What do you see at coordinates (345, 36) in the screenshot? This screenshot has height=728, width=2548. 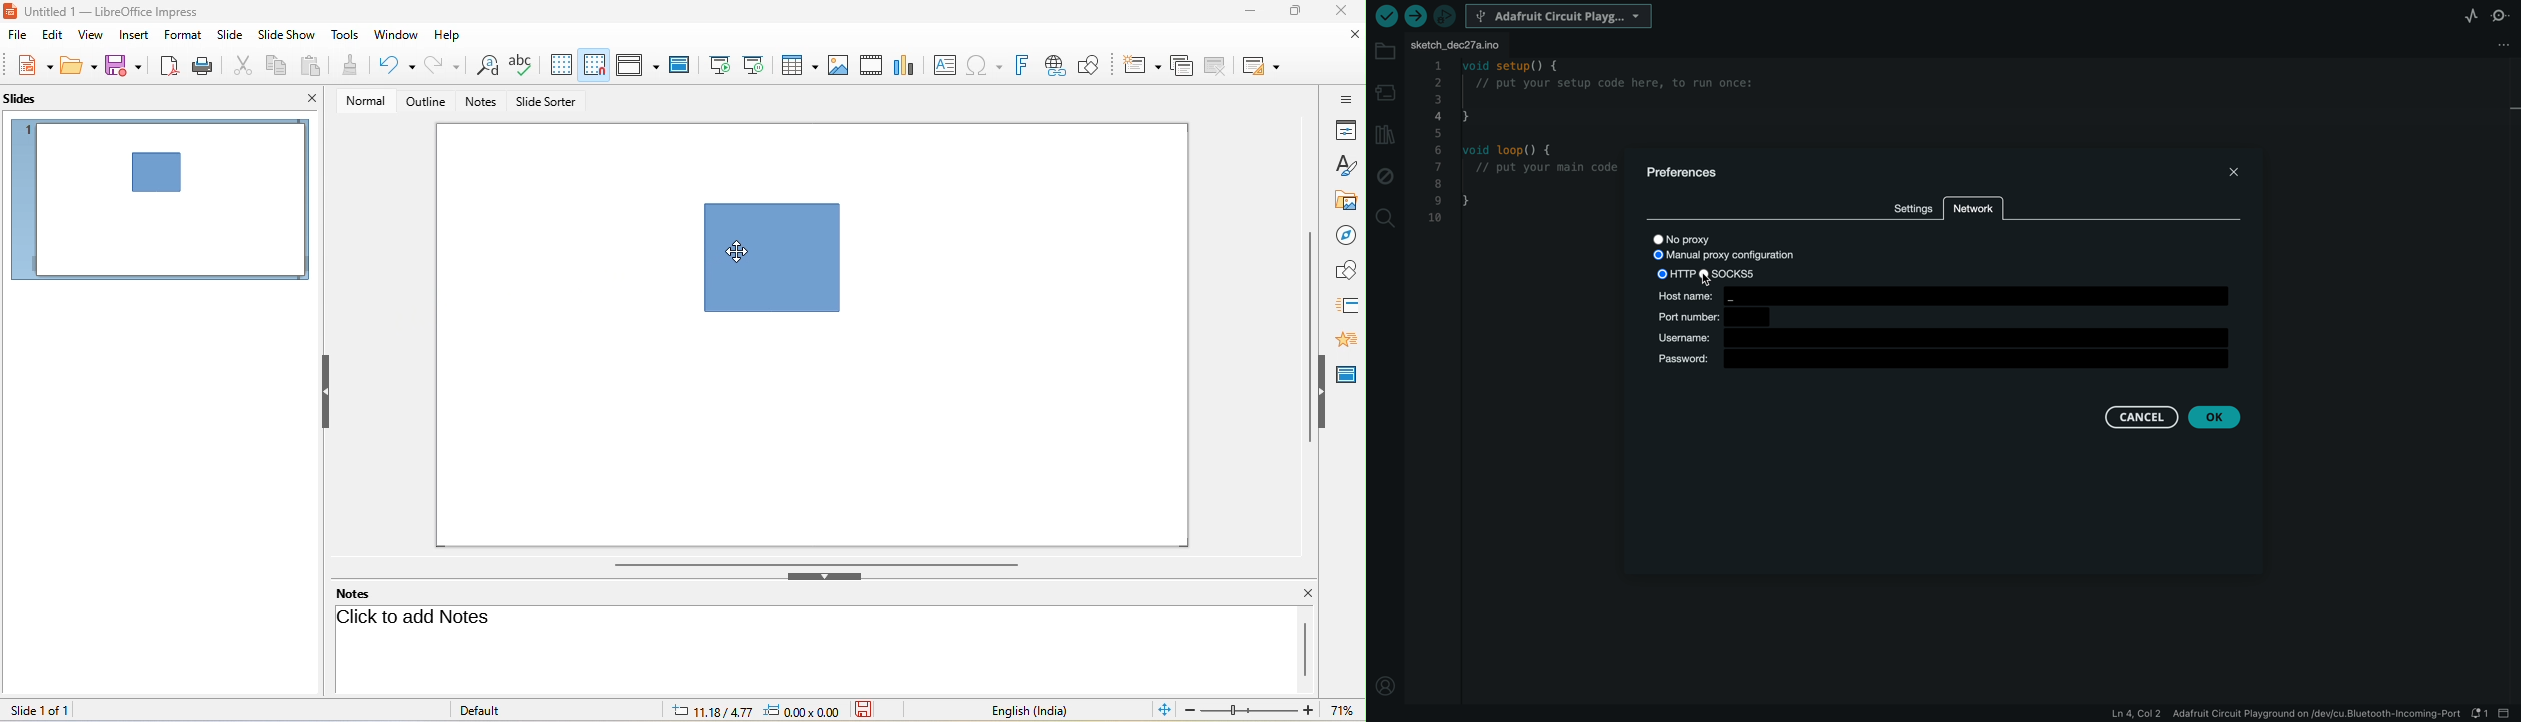 I see `tools` at bounding box center [345, 36].